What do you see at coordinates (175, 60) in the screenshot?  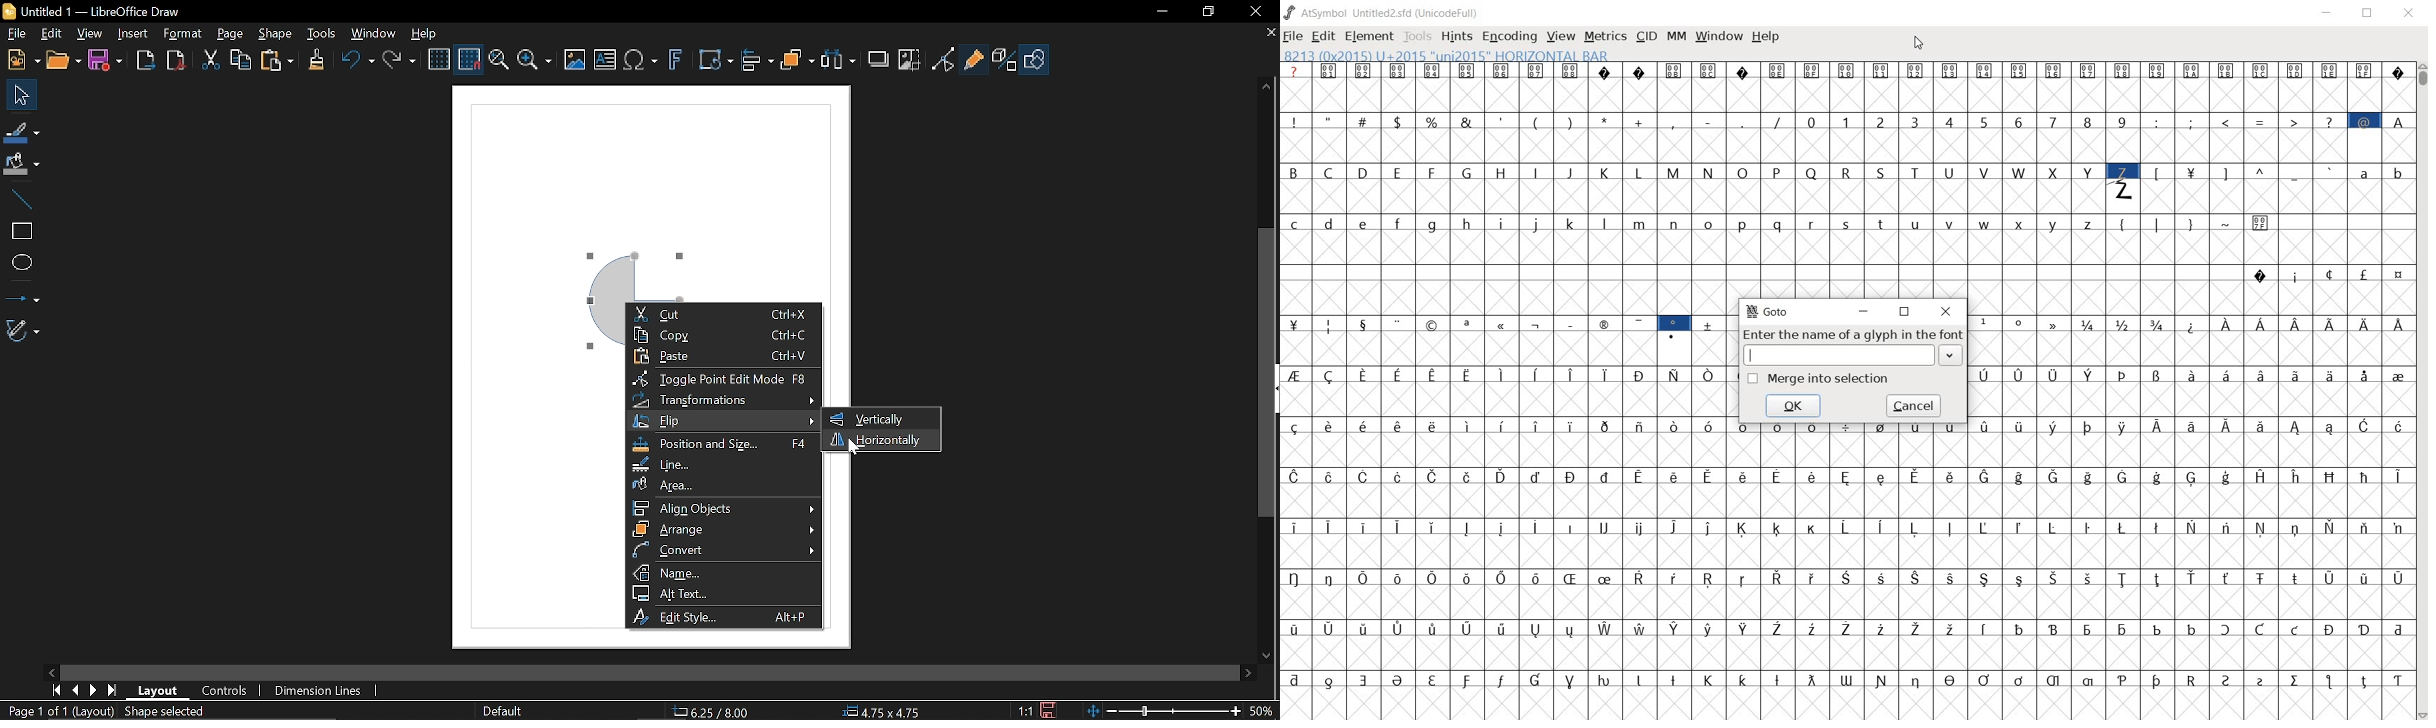 I see `Export as pdf` at bounding box center [175, 60].